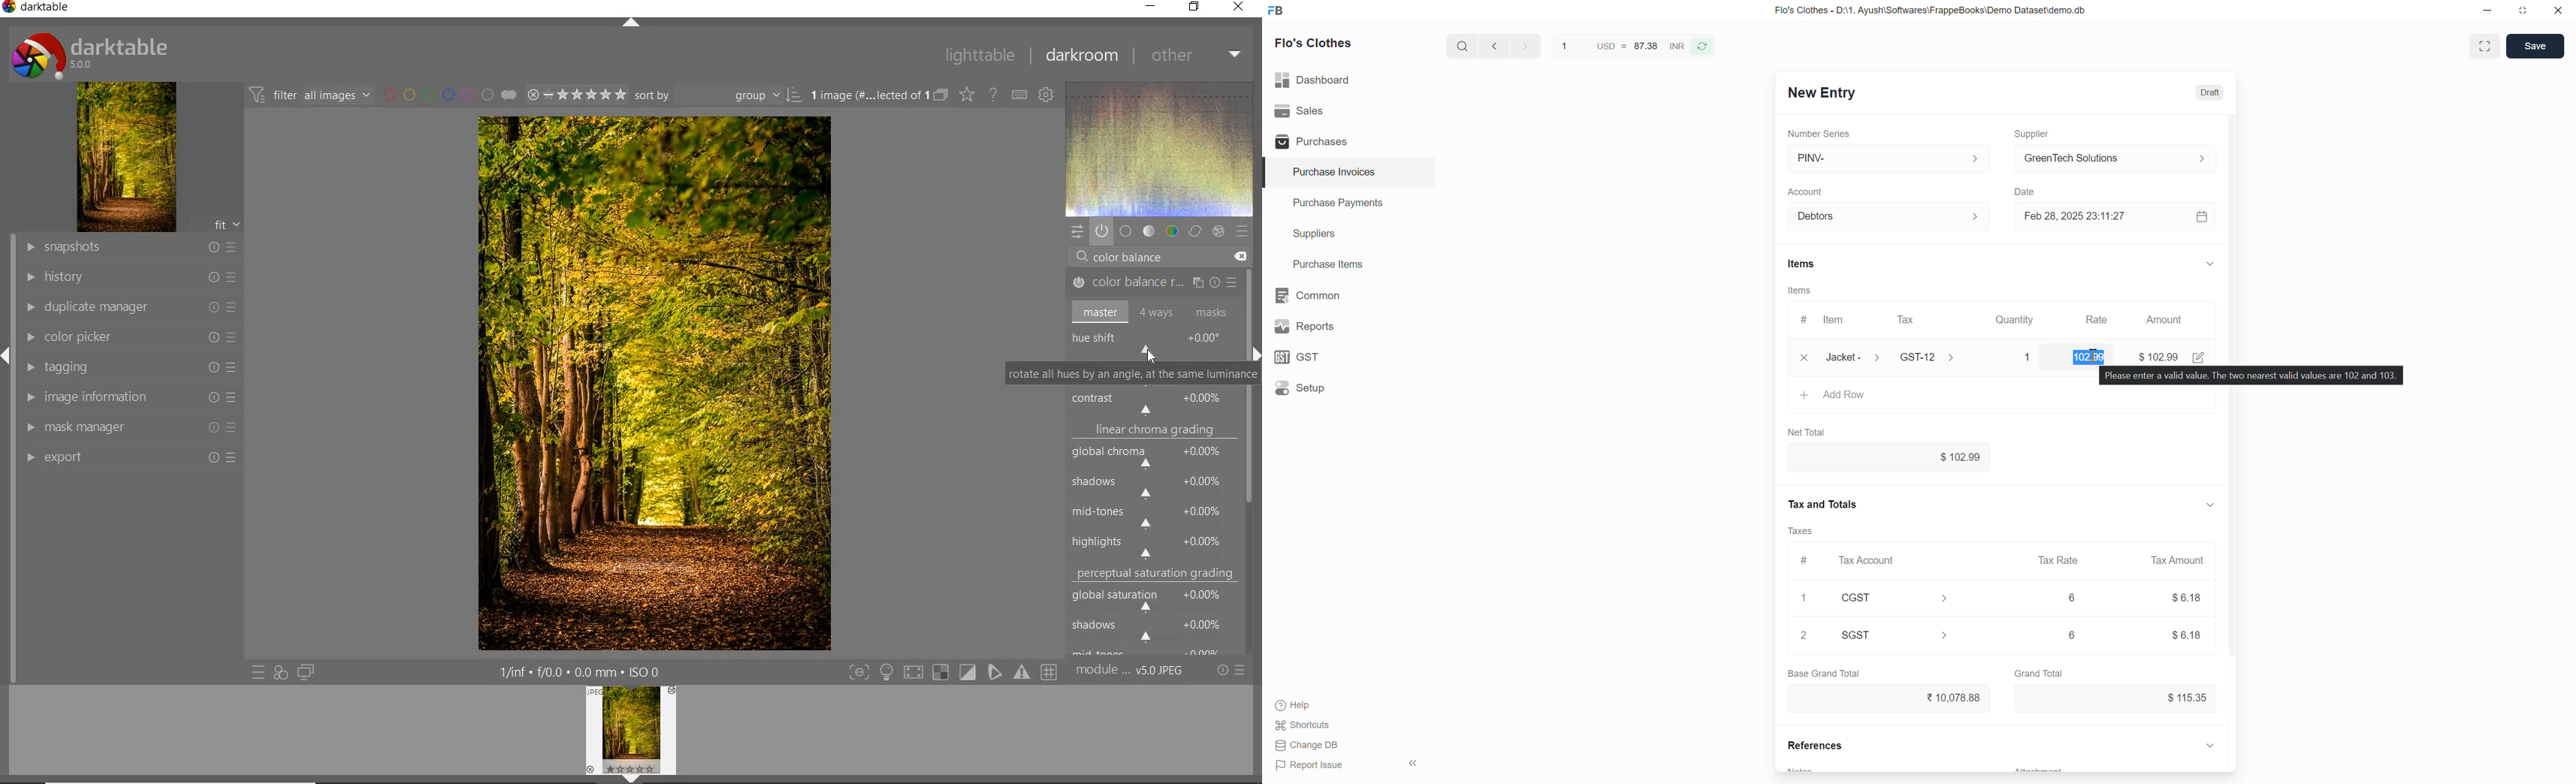  Describe the element at coordinates (2018, 357) in the screenshot. I see `1` at that location.